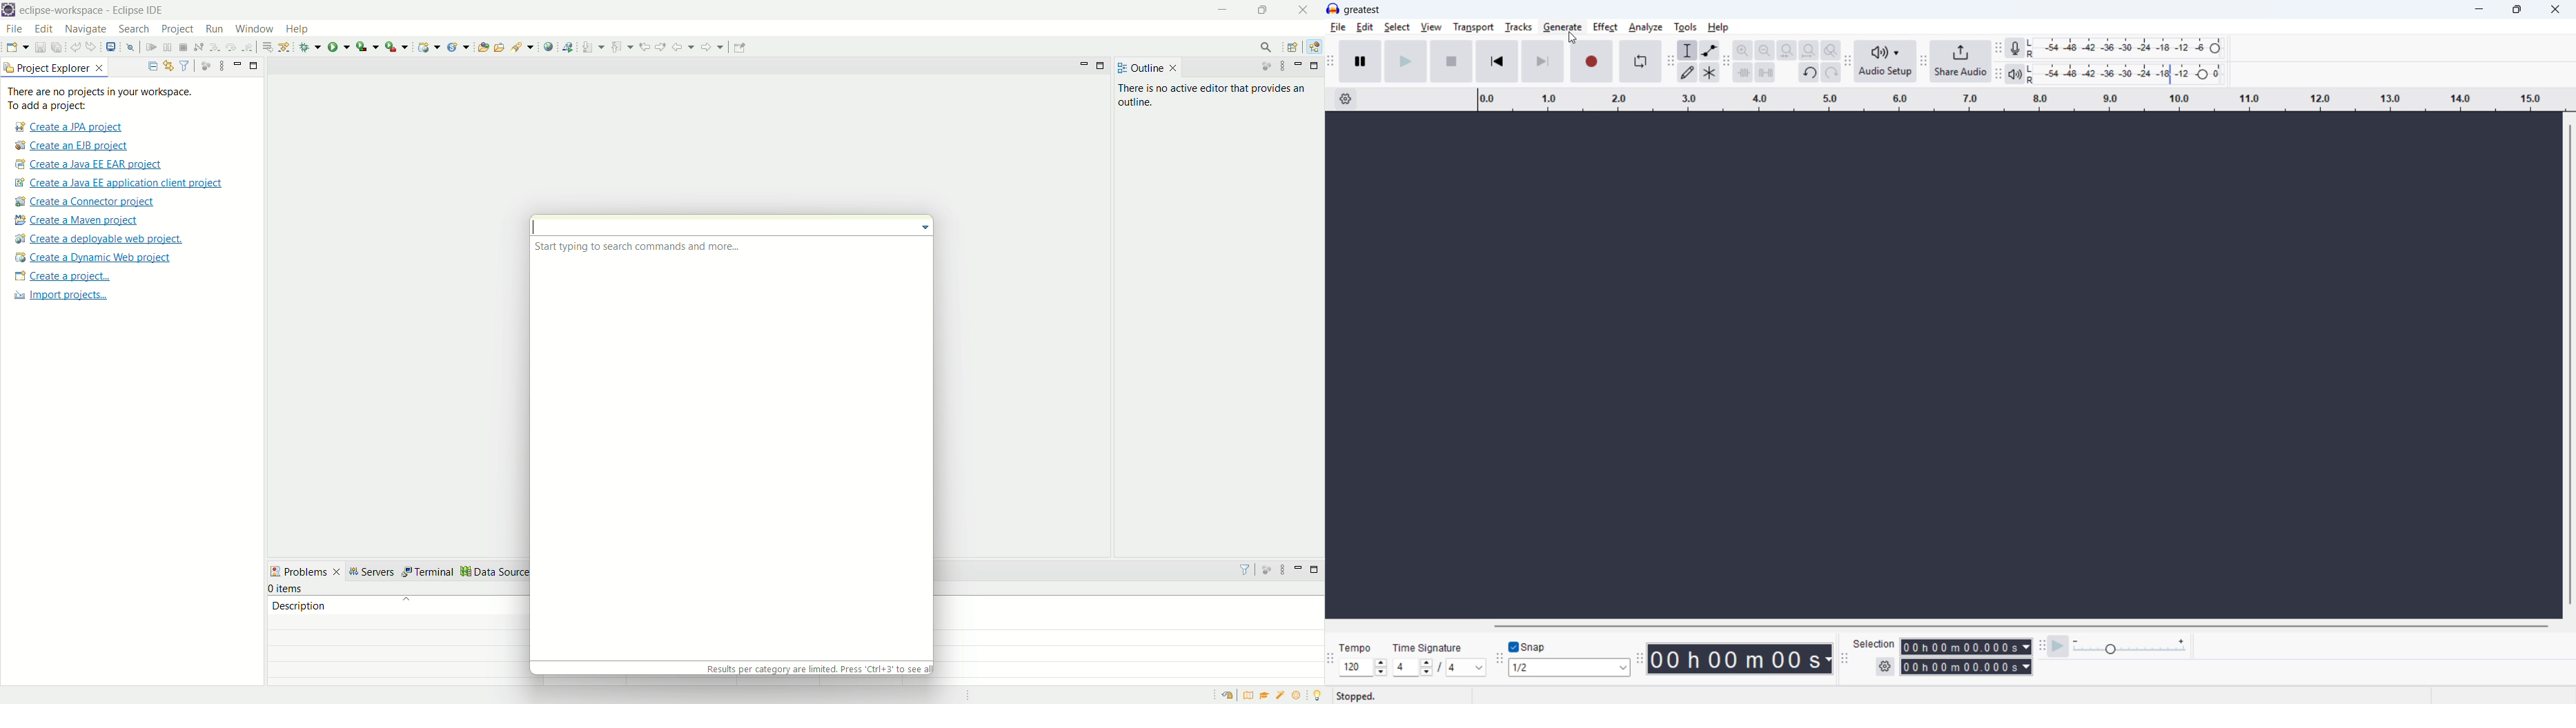 This screenshot has height=728, width=2576. Describe the element at coordinates (2516, 10) in the screenshot. I see `maximise ` at that location.